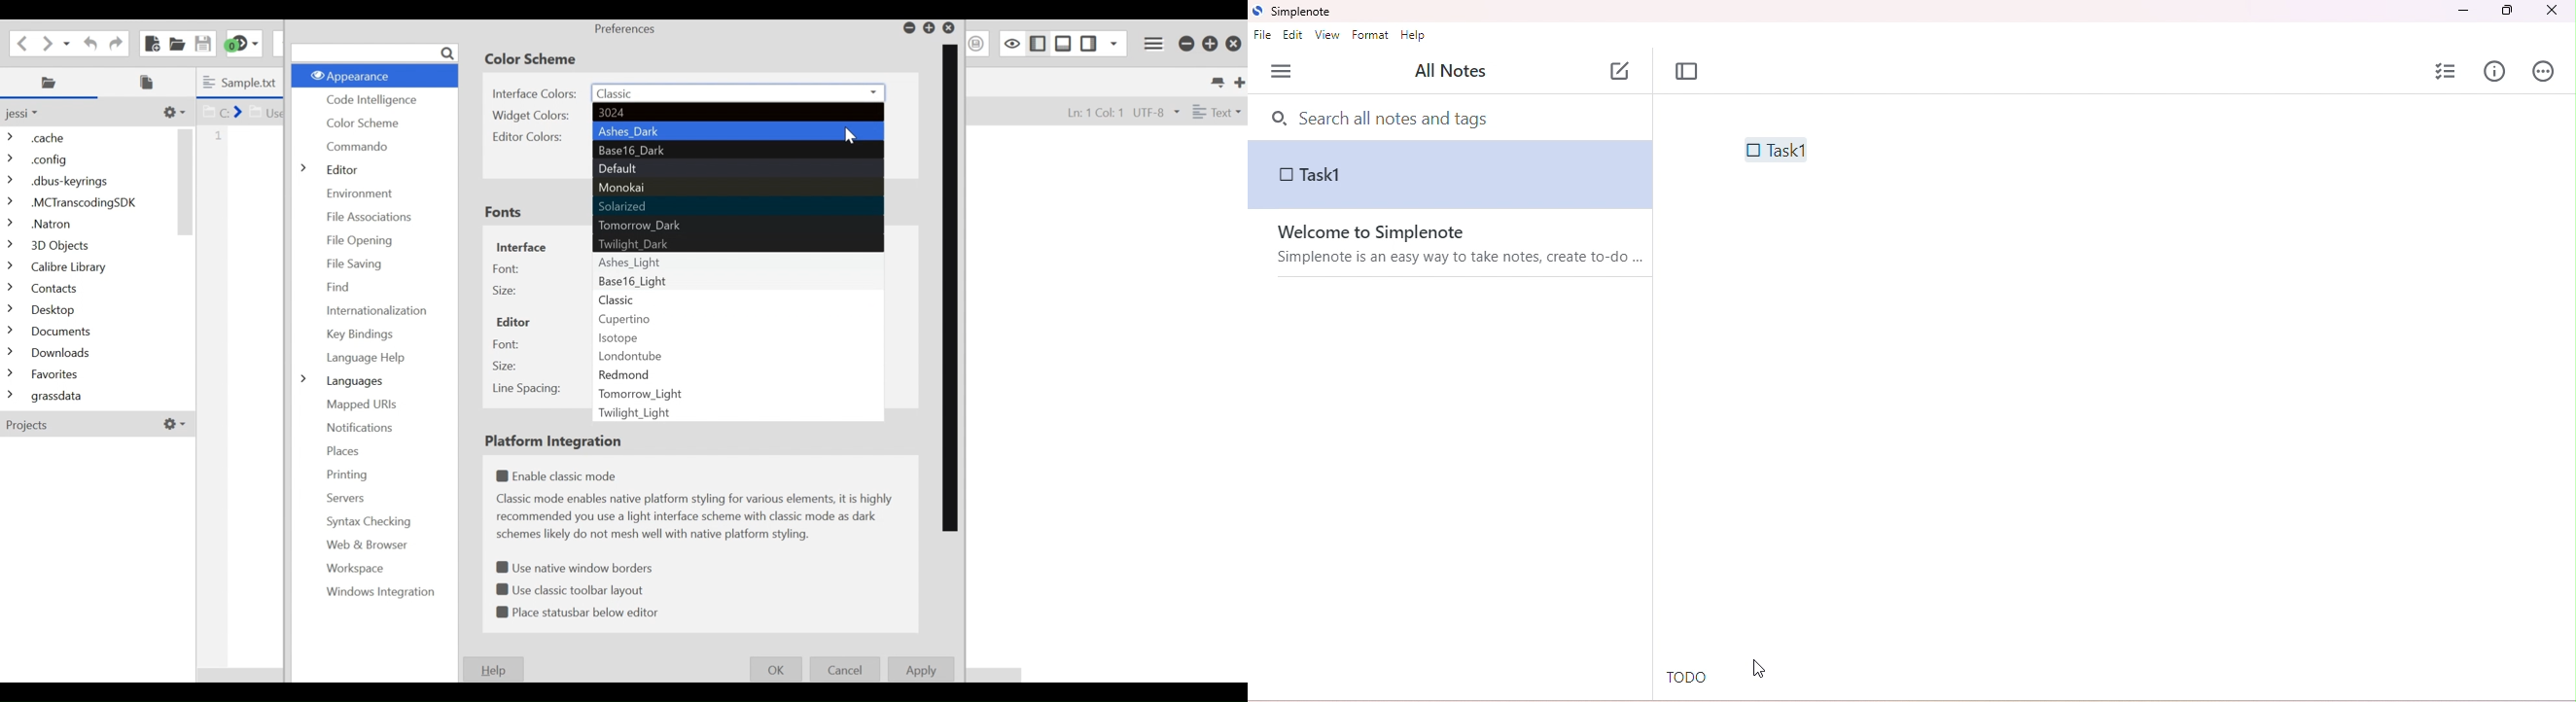 The width and height of the screenshot is (2576, 728). What do you see at coordinates (1774, 149) in the screenshot?
I see `note text selected` at bounding box center [1774, 149].